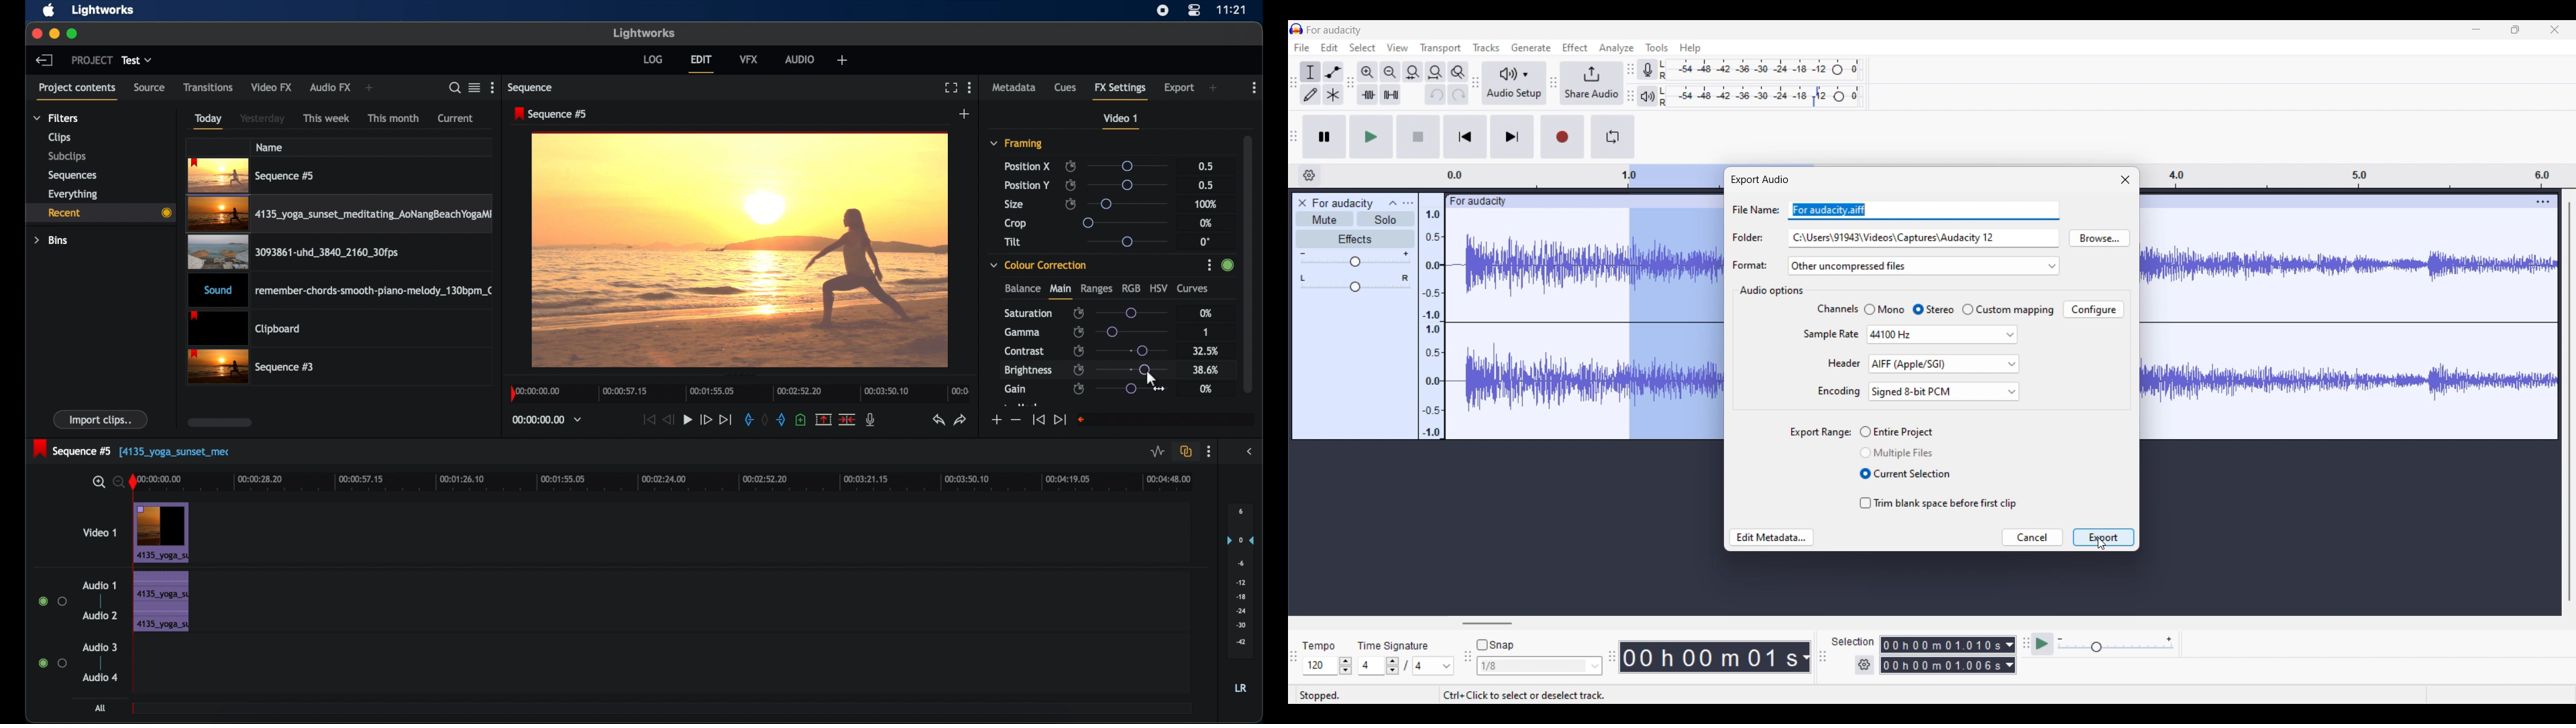 This screenshot has width=2576, height=728. What do you see at coordinates (848, 418) in the screenshot?
I see `split` at bounding box center [848, 418].